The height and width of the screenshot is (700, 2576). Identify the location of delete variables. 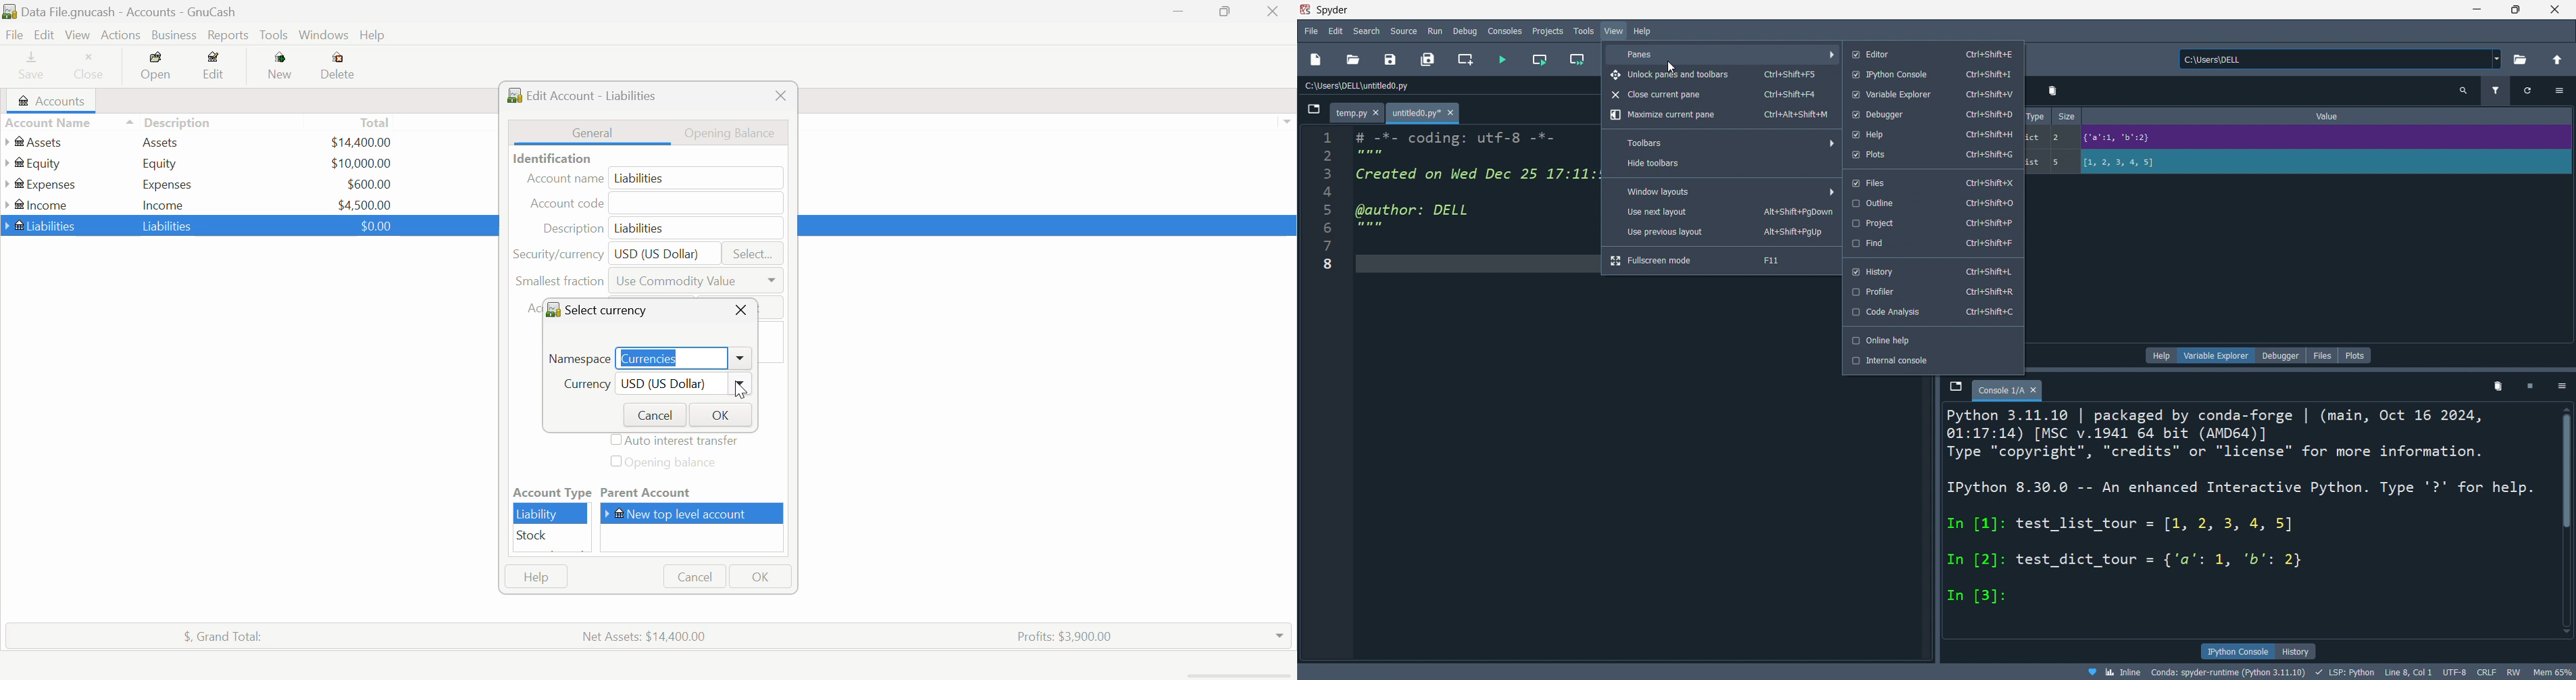
(2496, 389).